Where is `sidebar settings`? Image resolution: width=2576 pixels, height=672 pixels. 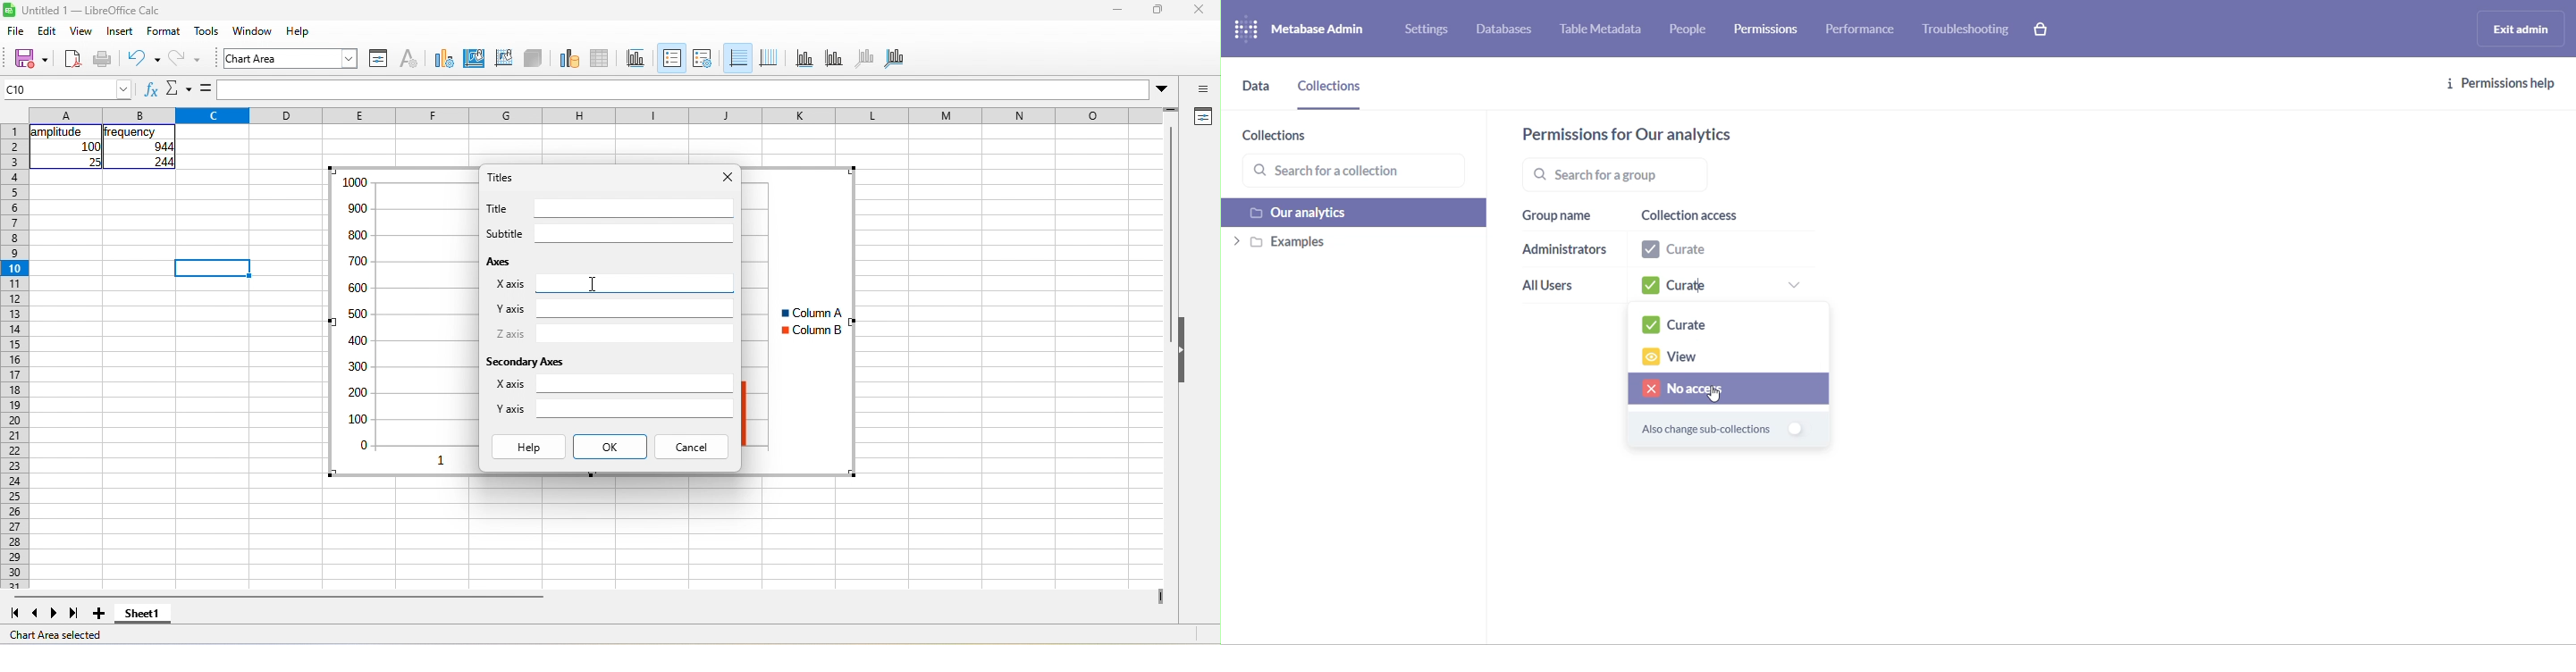 sidebar settings is located at coordinates (1201, 88).